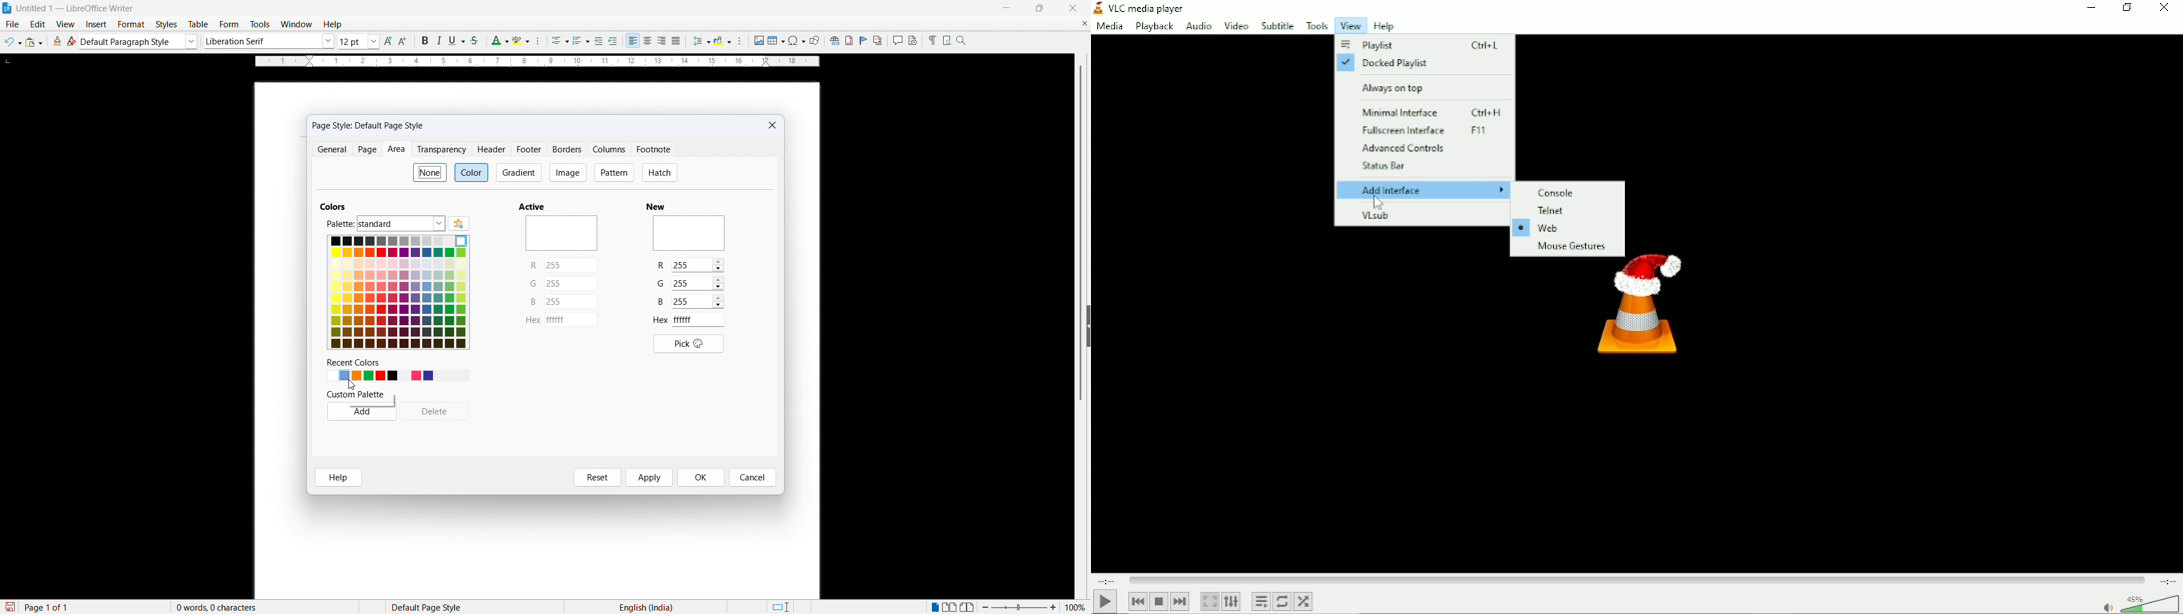 This screenshot has width=2184, height=616. I want to click on Pallete , so click(400, 223).